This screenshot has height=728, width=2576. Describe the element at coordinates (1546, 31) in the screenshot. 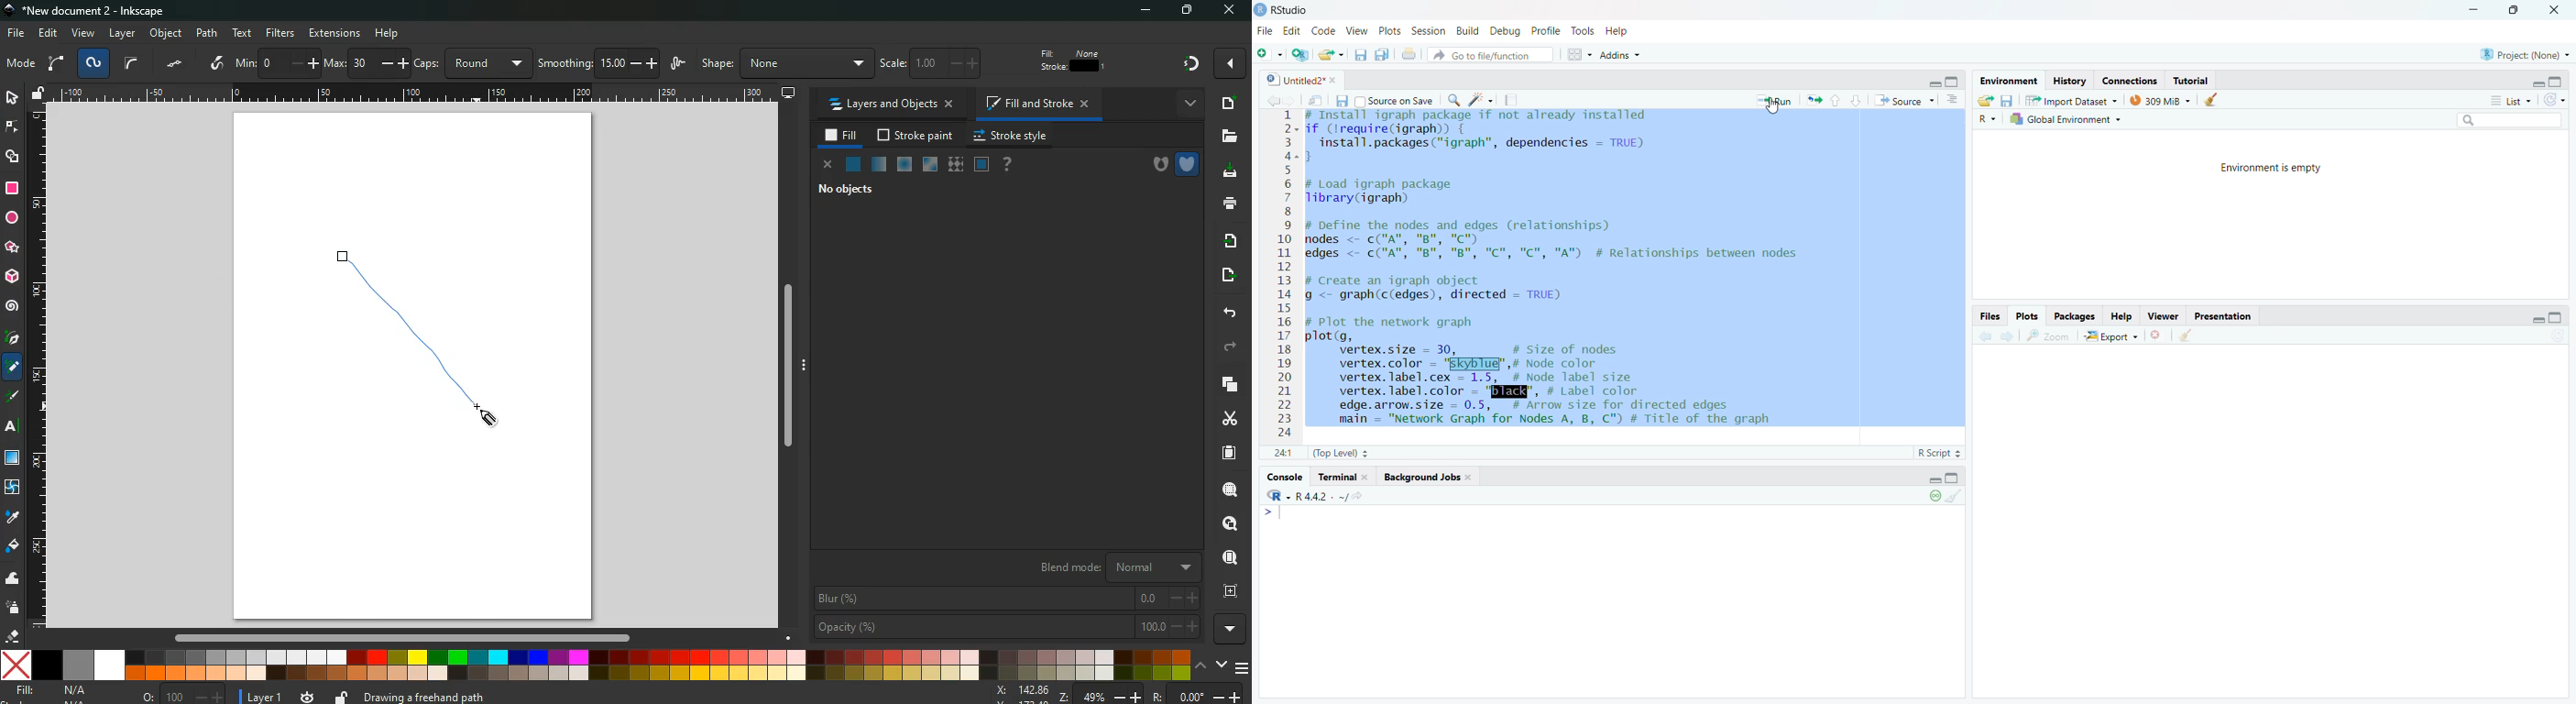

I see `Profile` at that location.